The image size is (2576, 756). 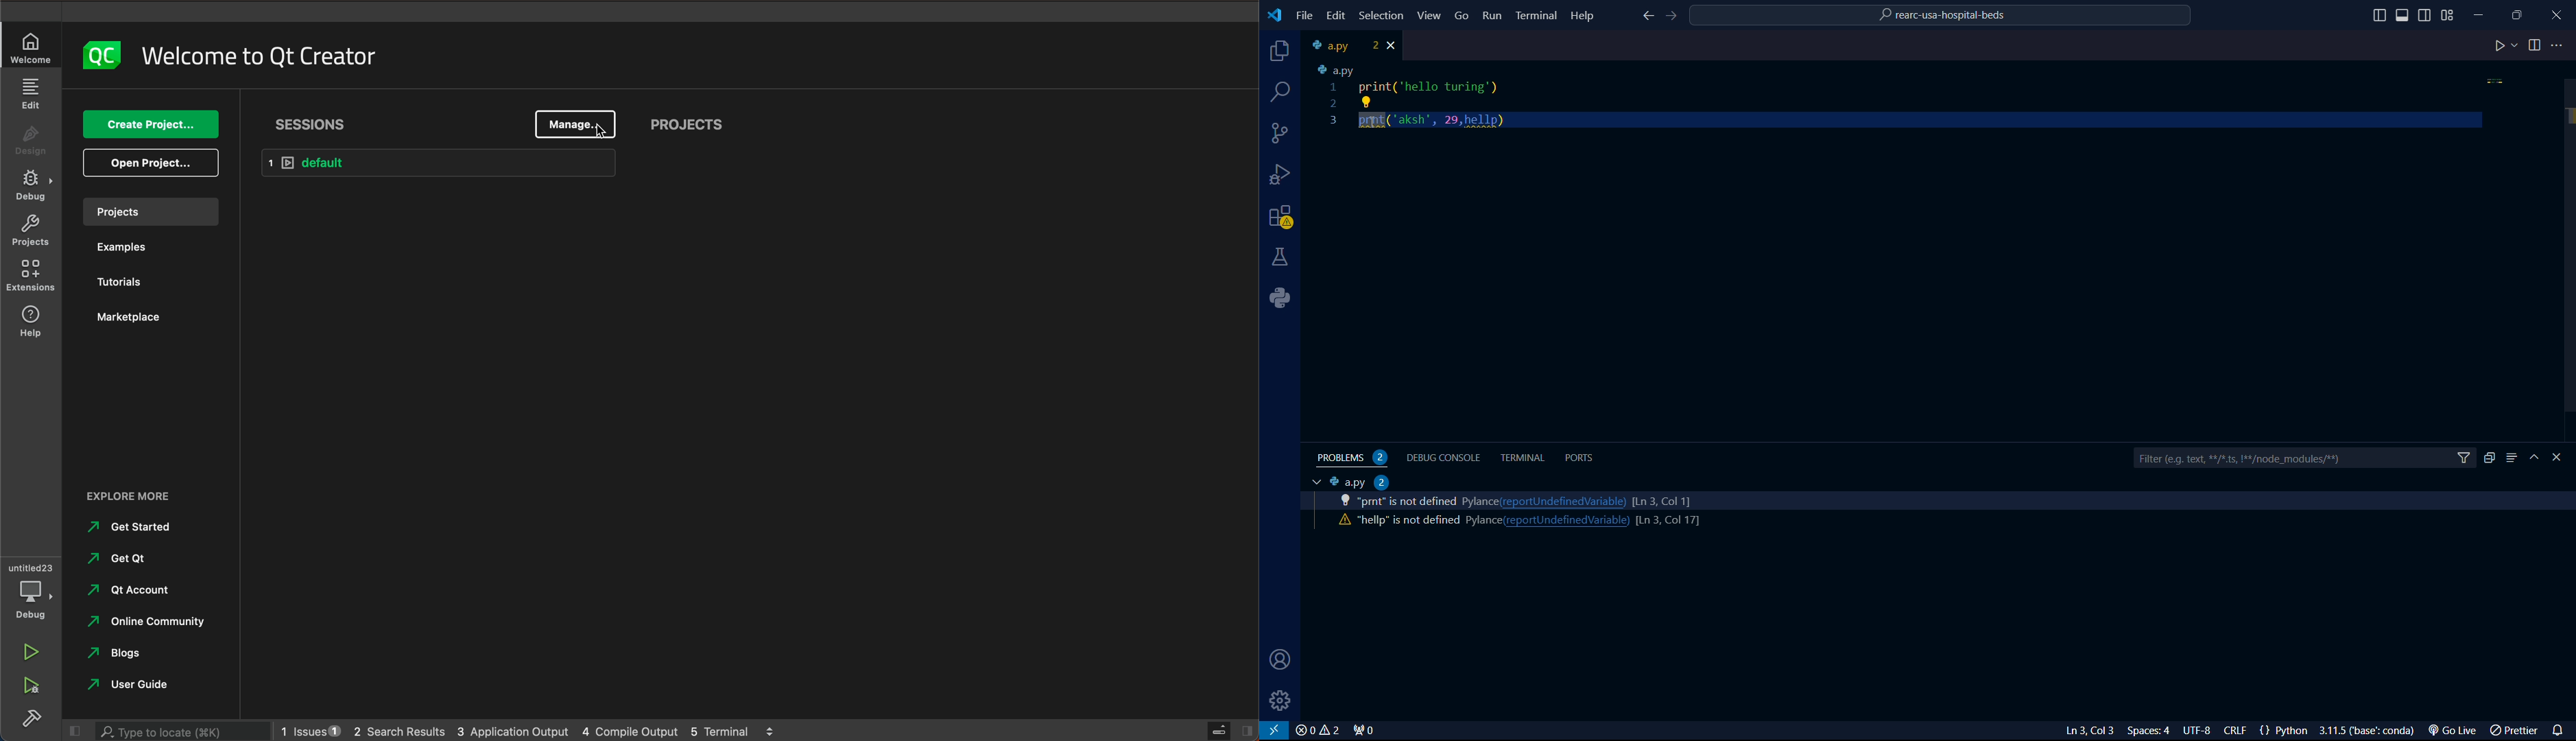 What do you see at coordinates (603, 132) in the screenshot?
I see `cursor` at bounding box center [603, 132].